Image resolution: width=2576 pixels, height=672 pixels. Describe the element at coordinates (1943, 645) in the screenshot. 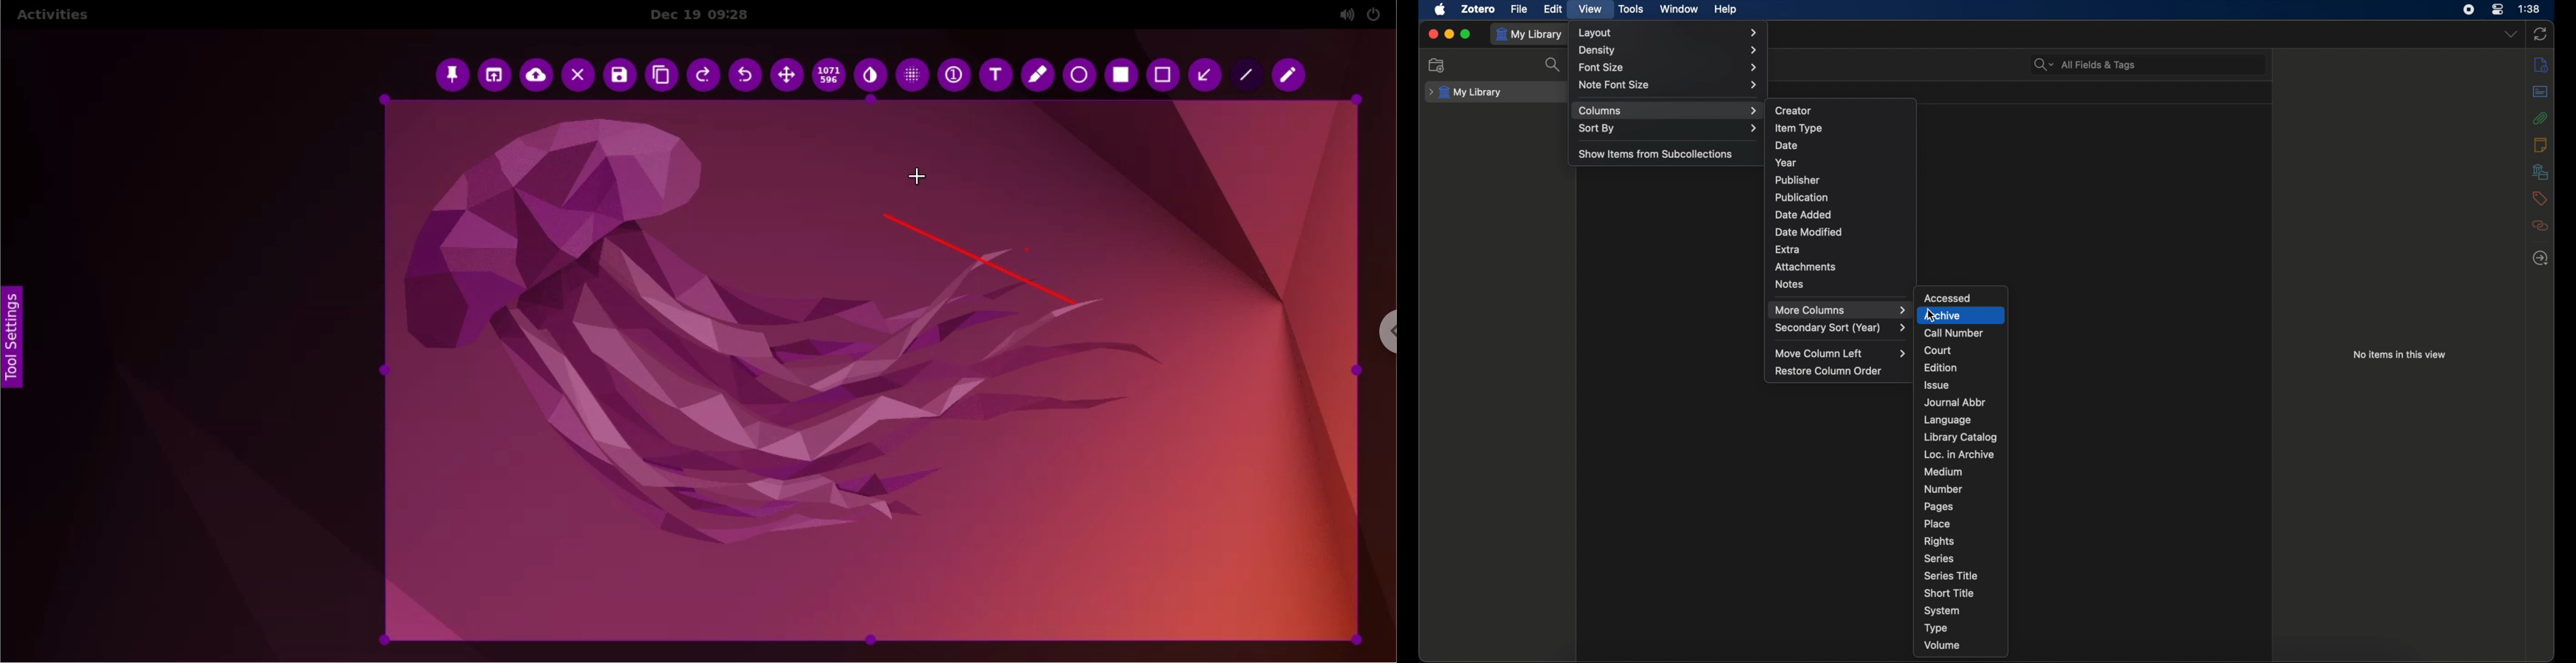

I see `volume` at that location.